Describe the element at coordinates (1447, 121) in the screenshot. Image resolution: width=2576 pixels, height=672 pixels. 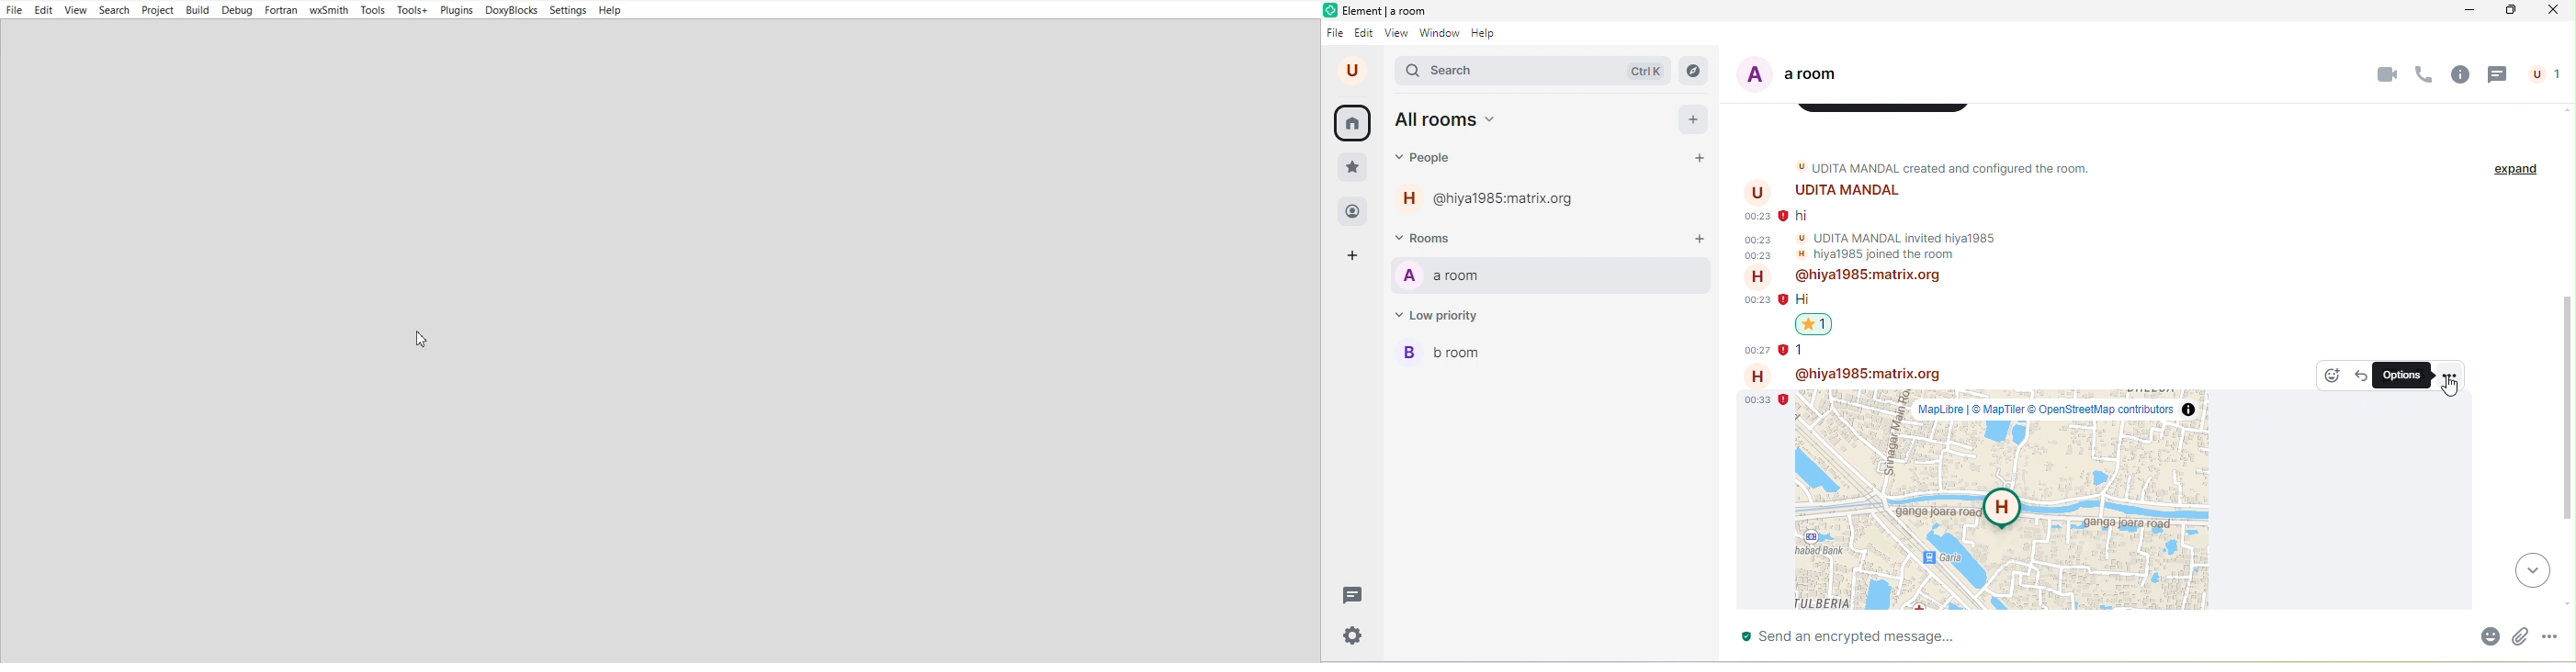
I see `all rooms` at that location.